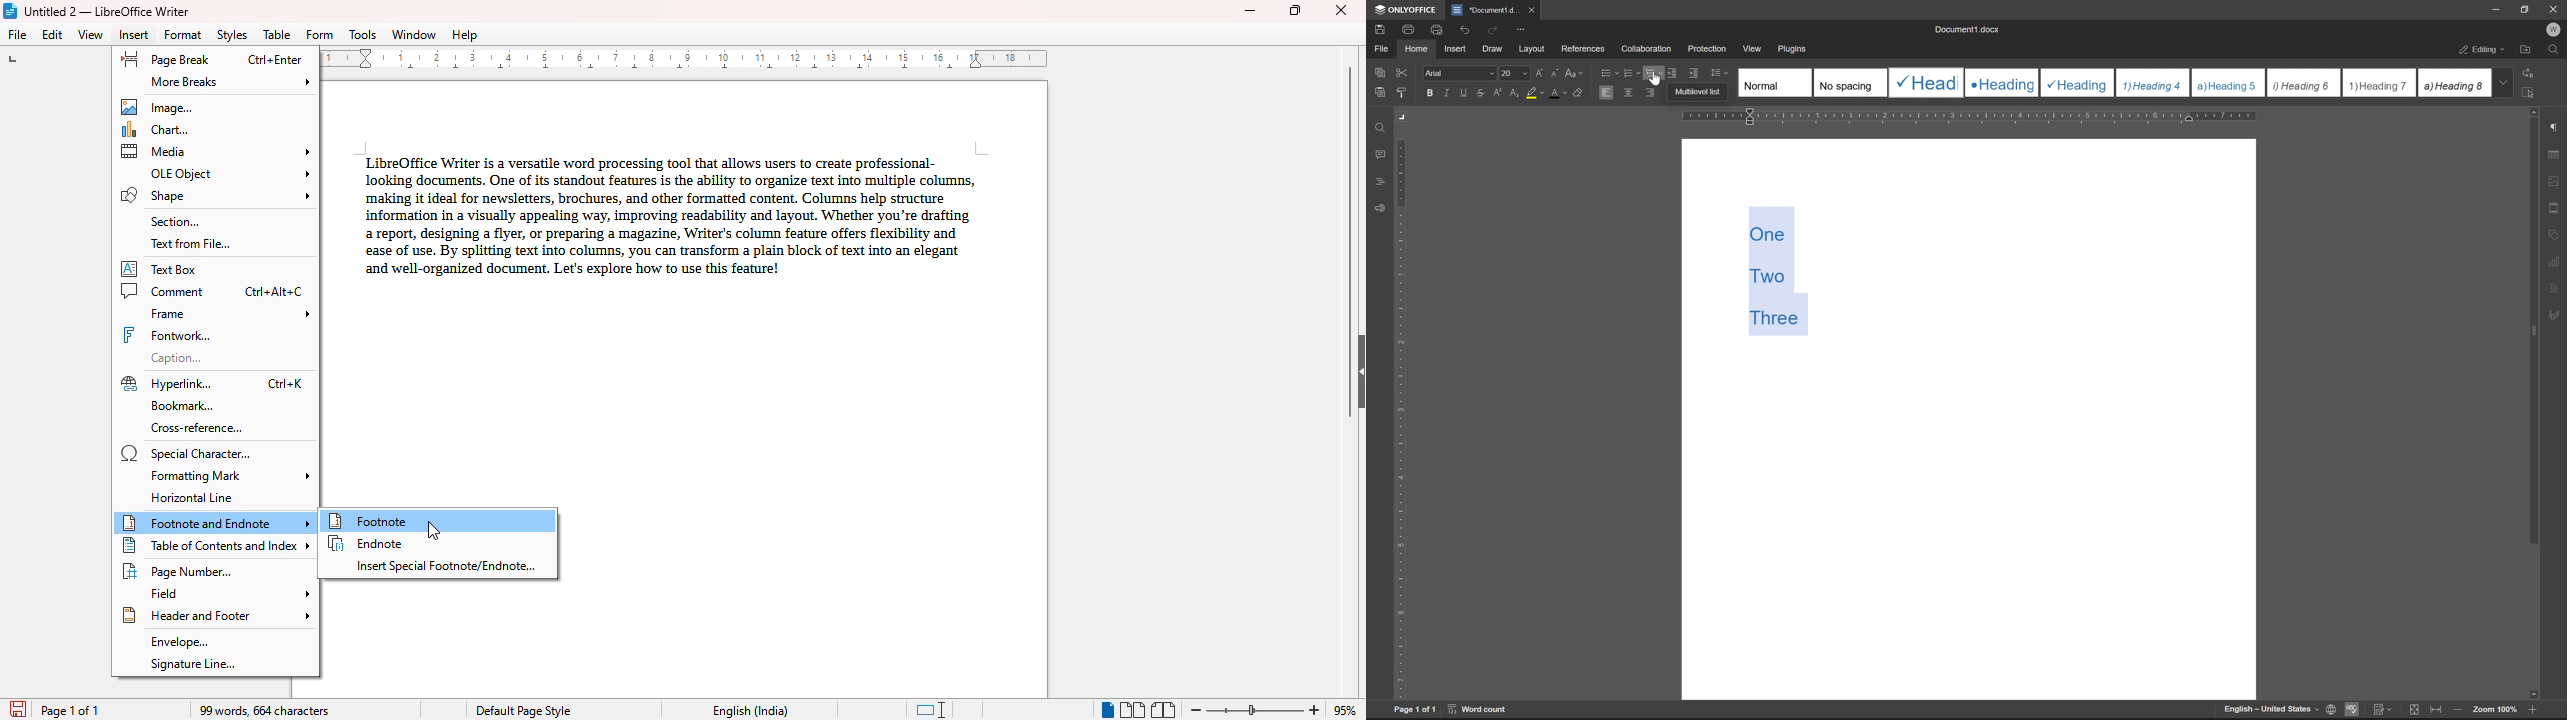 This screenshot has height=728, width=2576. What do you see at coordinates (1106, 710) in the screenshot?
I see `single-page view` at bounding box center [1106, 710].